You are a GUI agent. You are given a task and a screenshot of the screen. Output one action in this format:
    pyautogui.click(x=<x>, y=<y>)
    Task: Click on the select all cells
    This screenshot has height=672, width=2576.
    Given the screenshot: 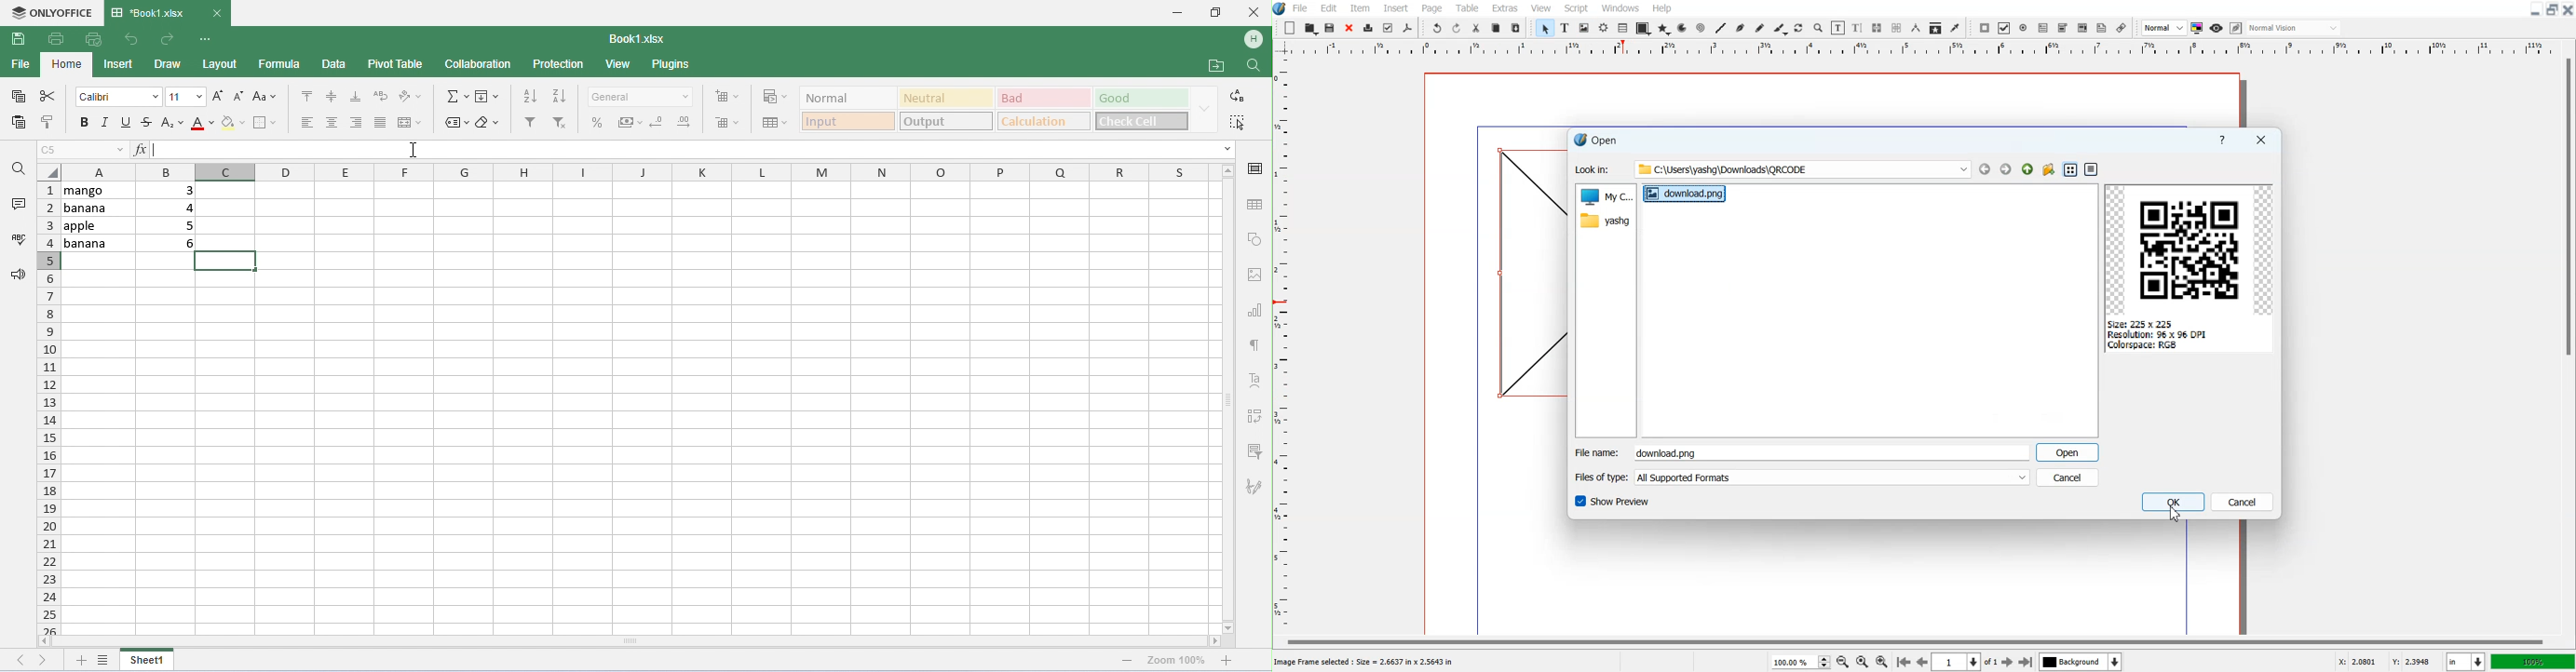 What is the action you would take?
    pyautogui.click(x=48, y=171)
    